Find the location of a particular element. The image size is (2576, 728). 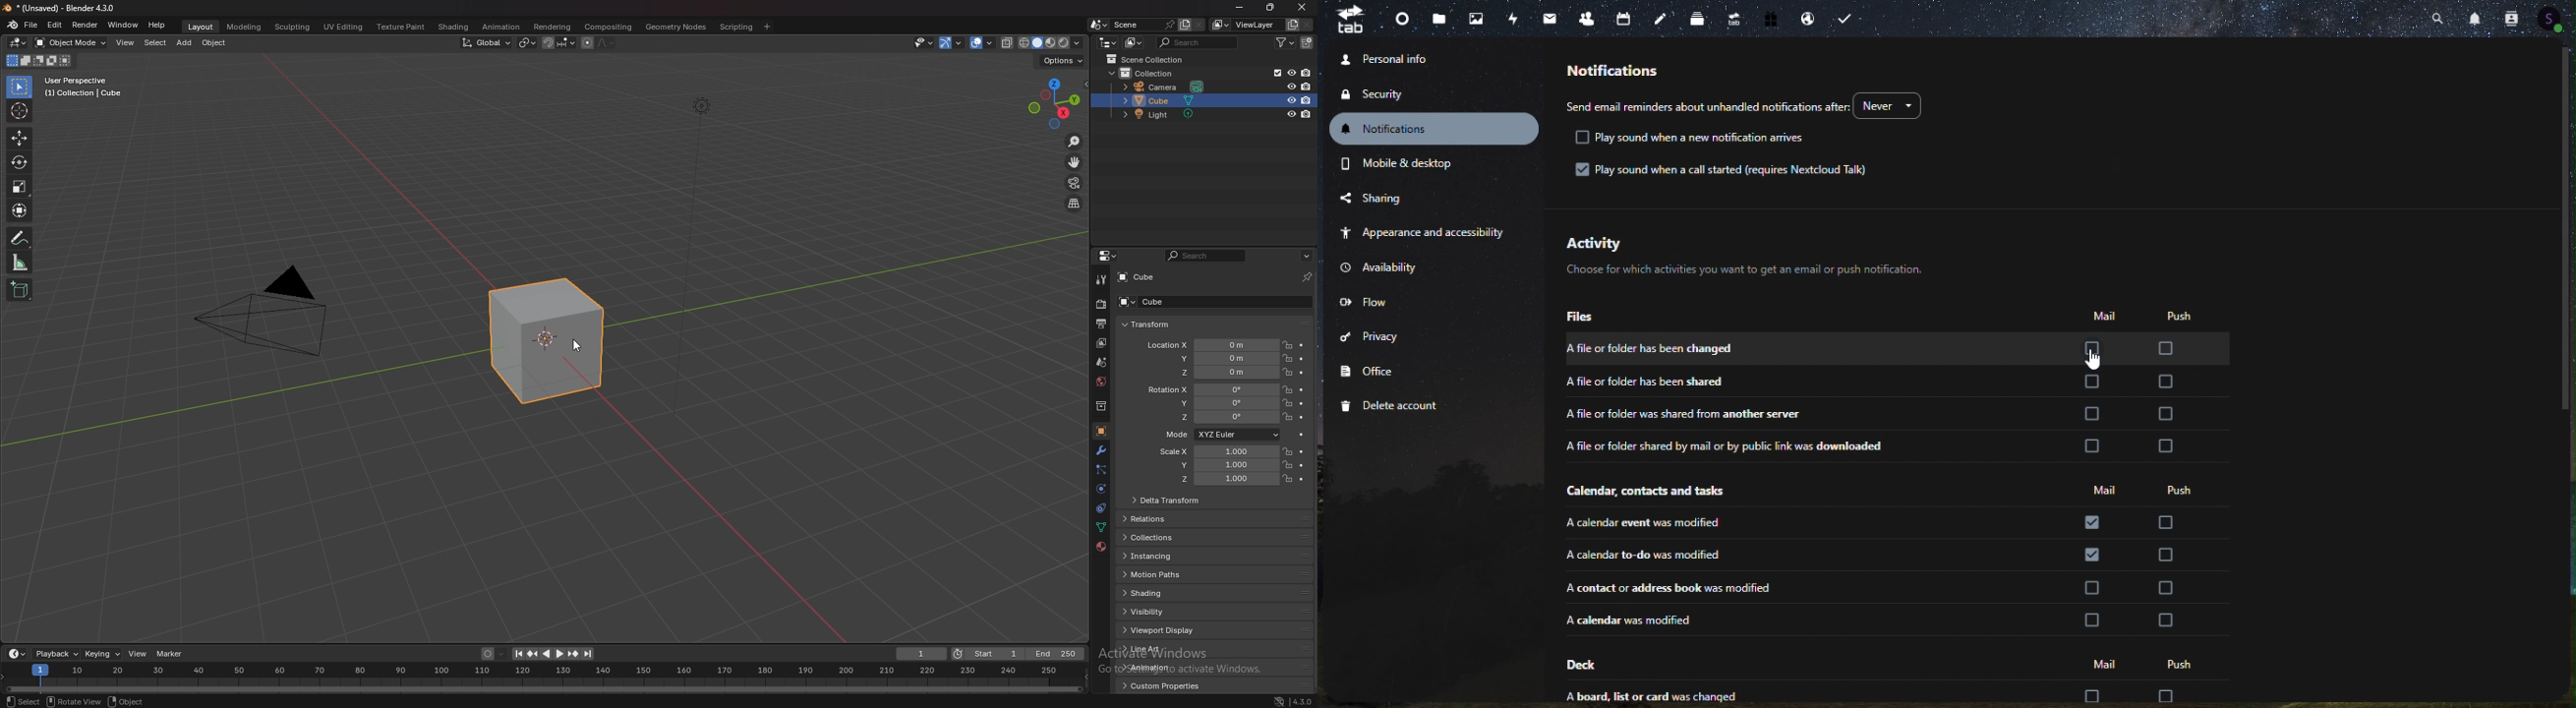

account icon is located at coordinates (2552, 21).